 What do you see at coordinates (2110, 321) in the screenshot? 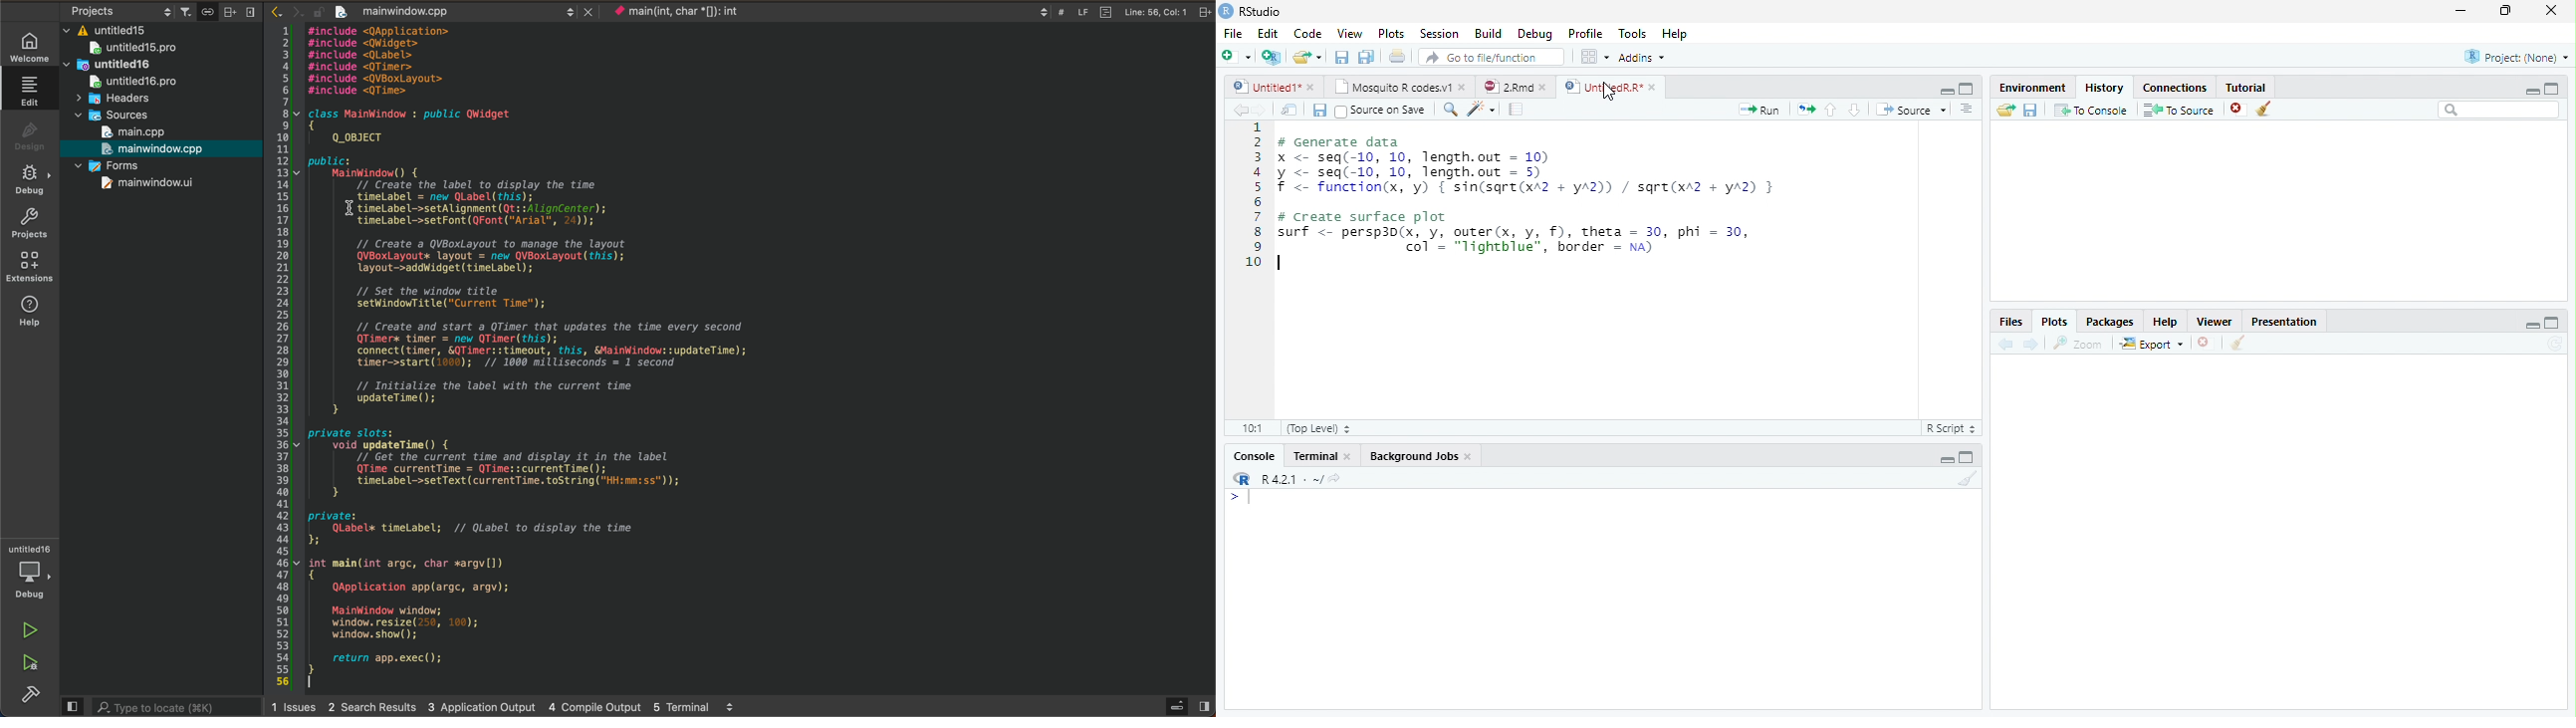
I see `Packages` at bounding box center [2110, 321].